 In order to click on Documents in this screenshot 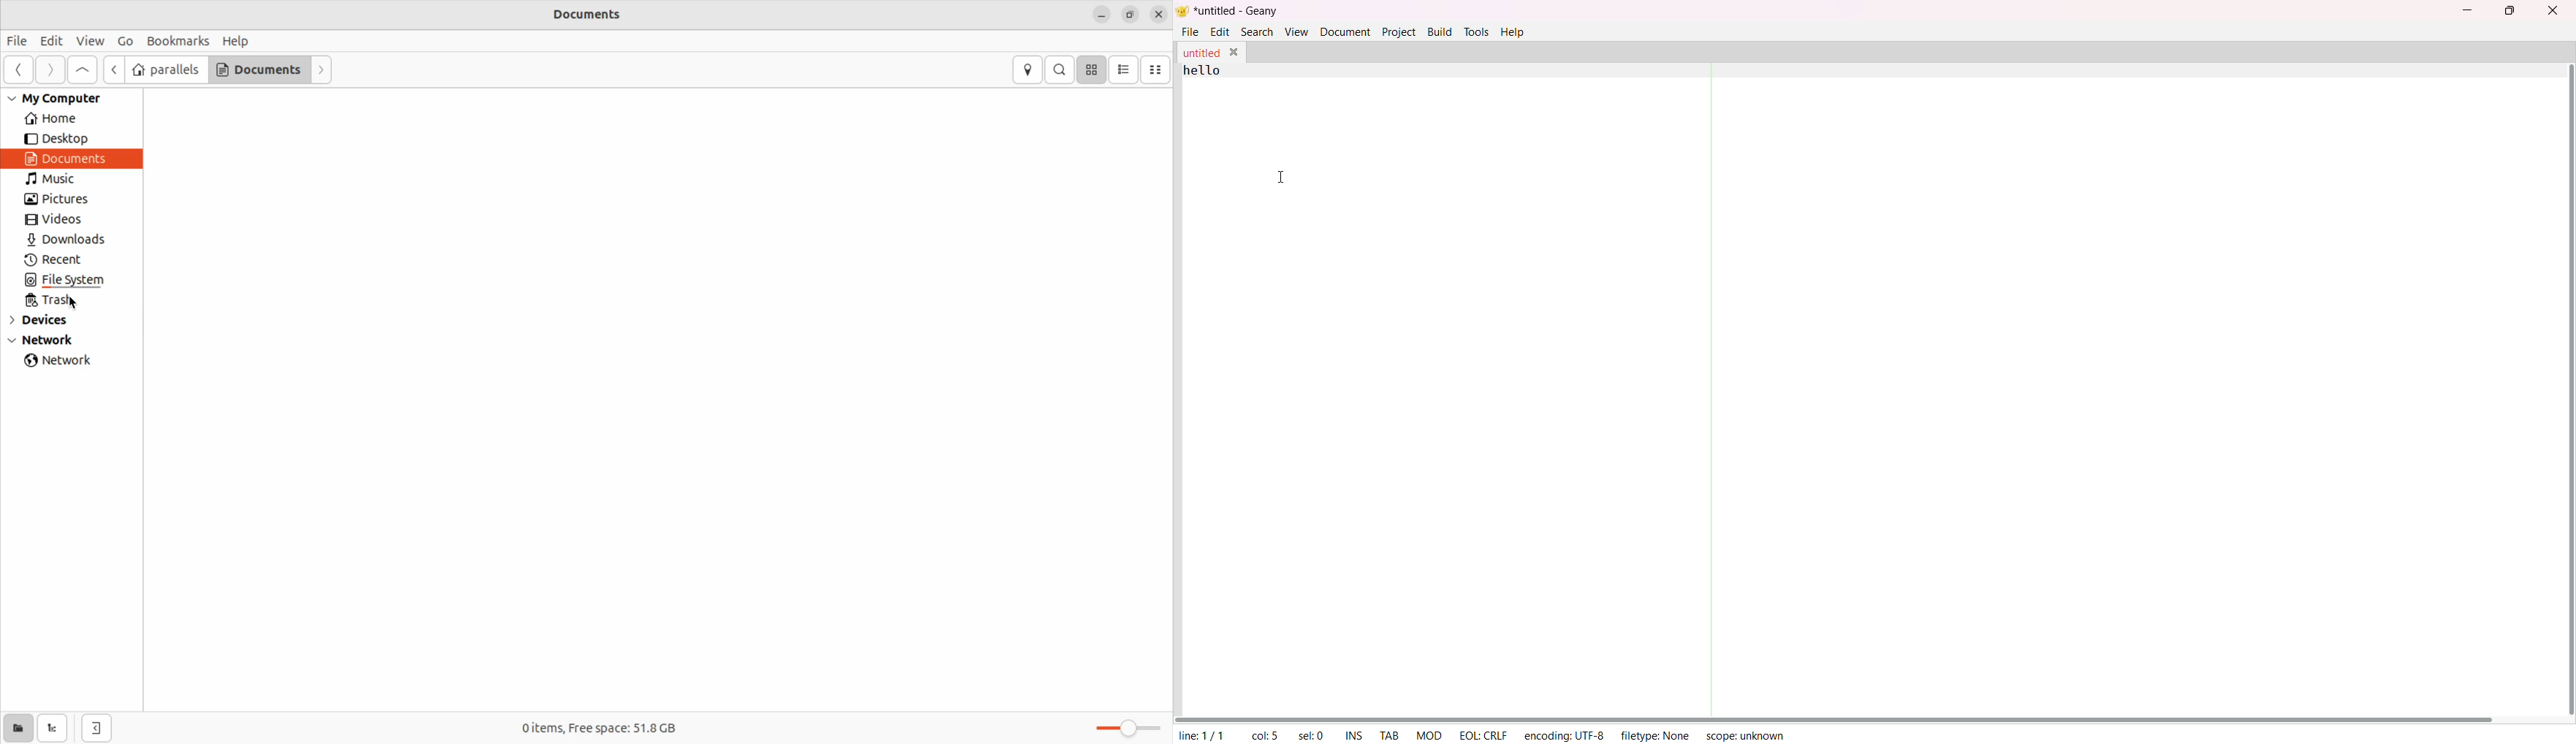, I will do `click(68, 157)`.